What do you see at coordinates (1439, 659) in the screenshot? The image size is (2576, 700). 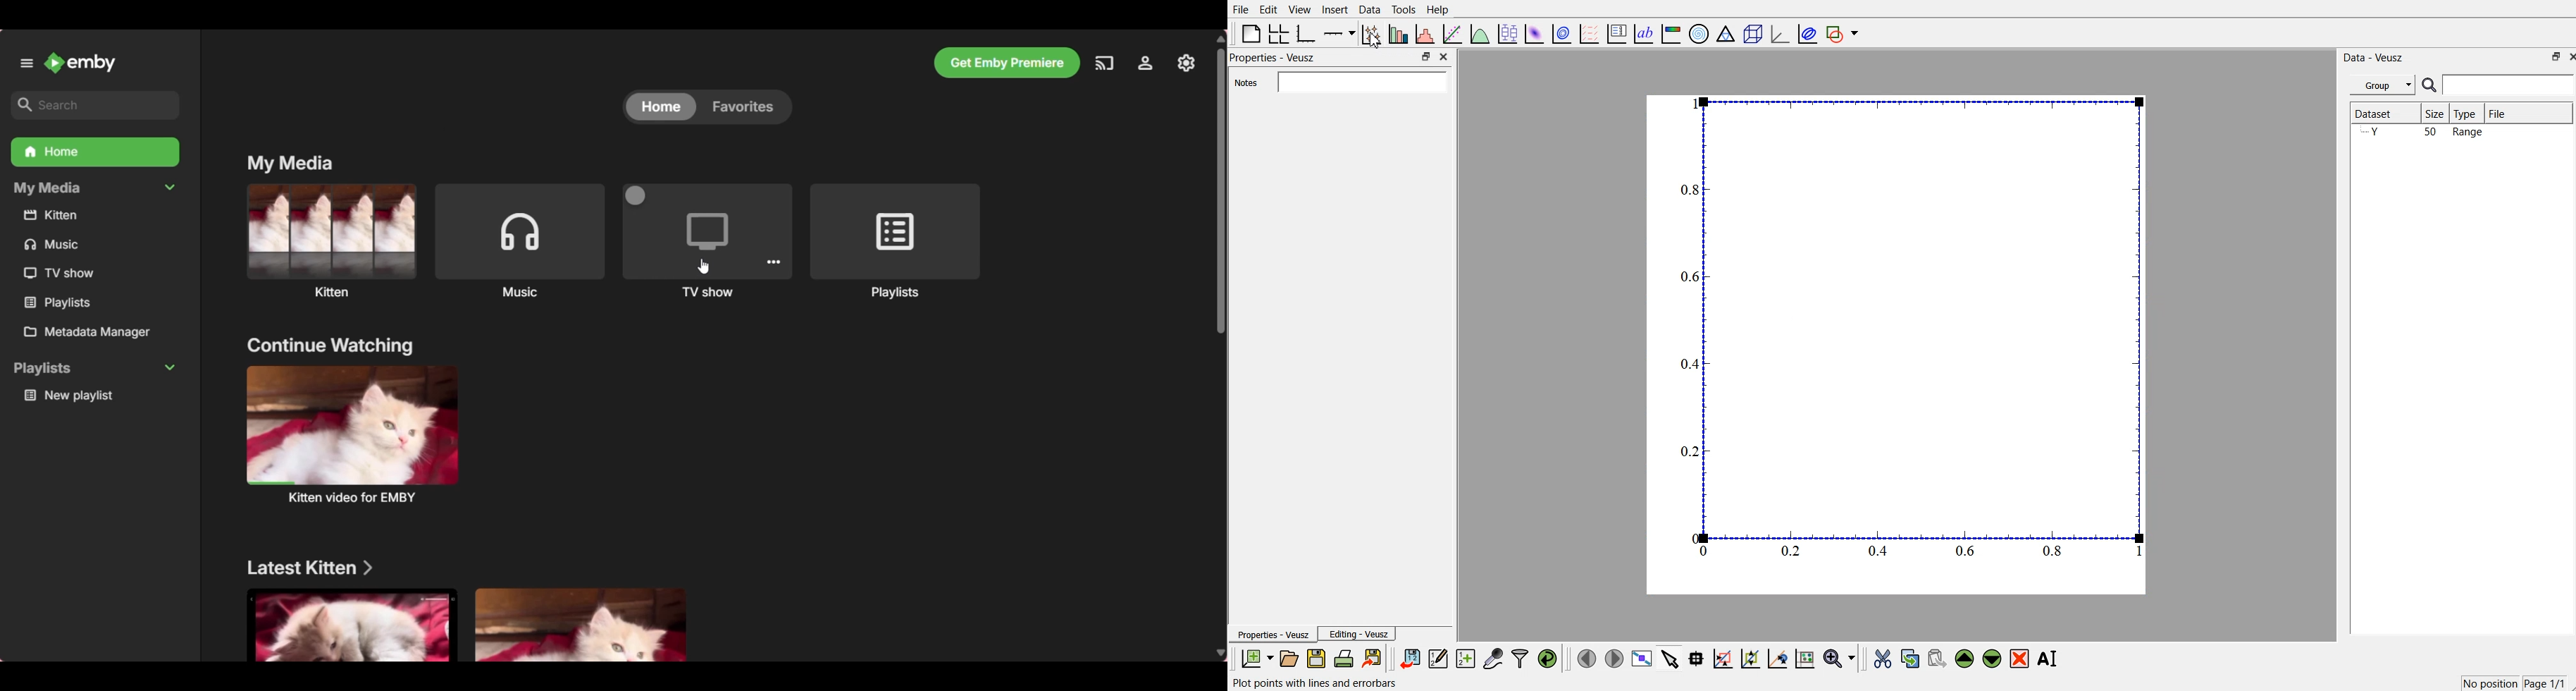 I see `edit and enter datapoints` at bounding box center [1439, 659].